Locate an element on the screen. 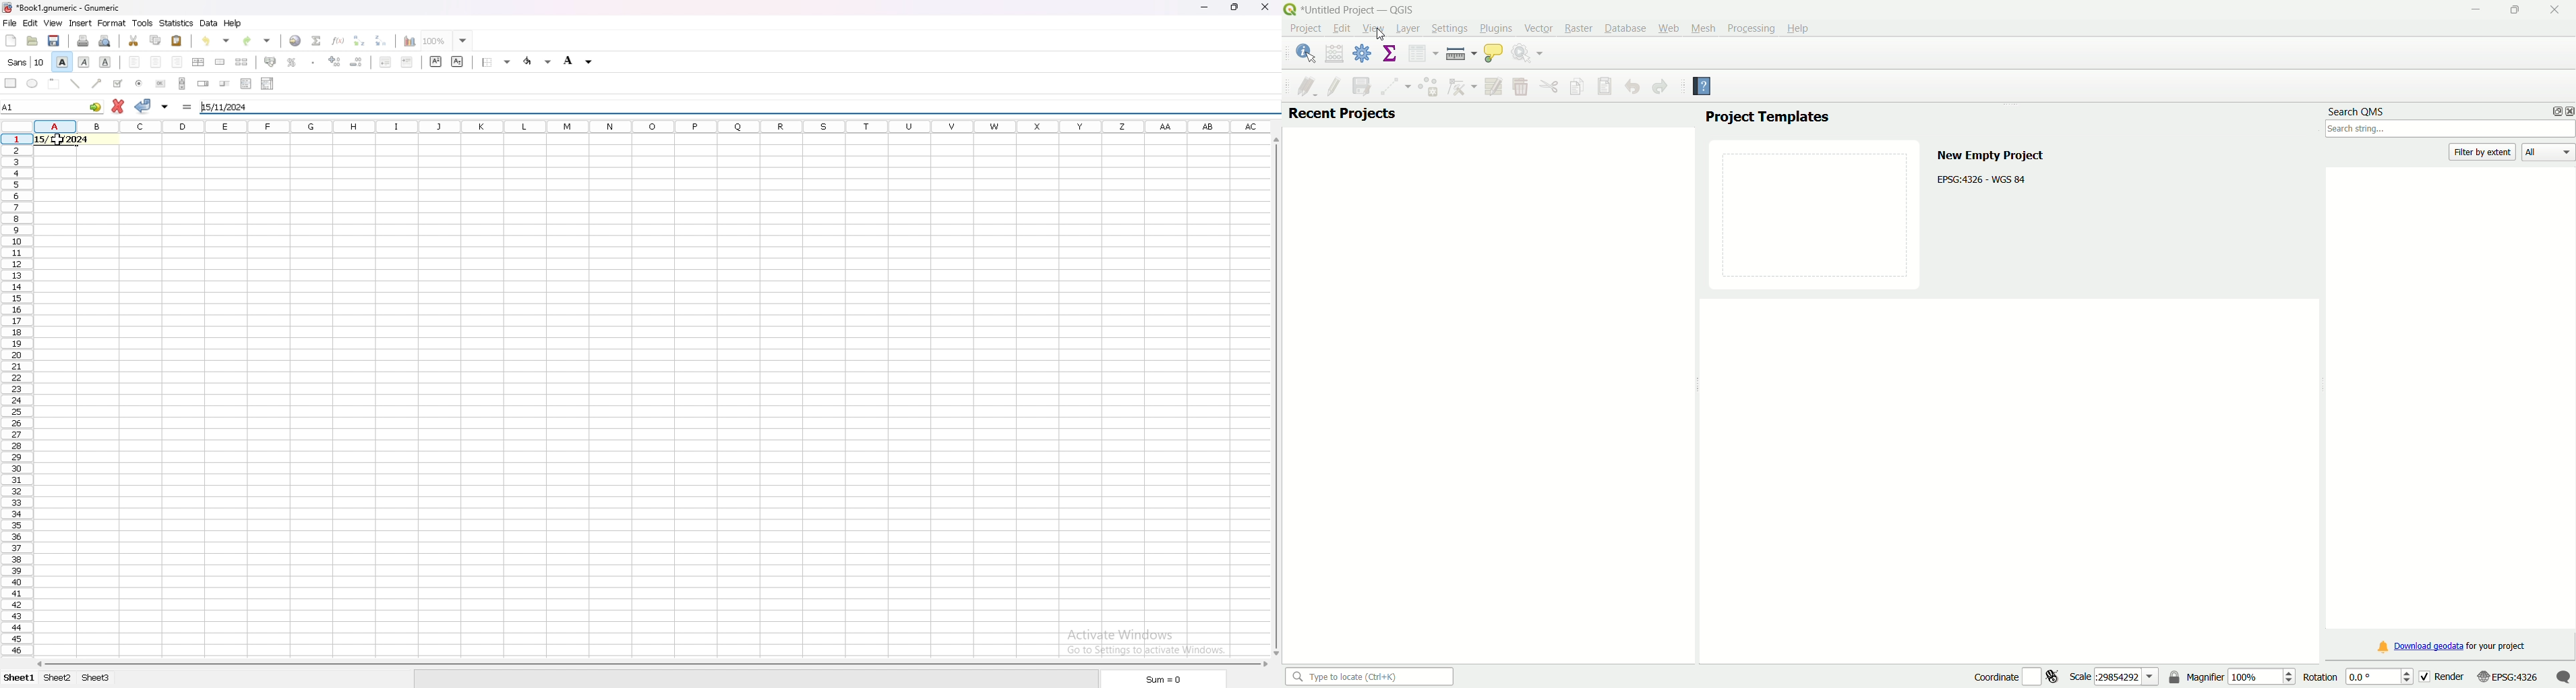 The height and width of the screenshot is (700, 2576). data is located at coordinates (210, 23).